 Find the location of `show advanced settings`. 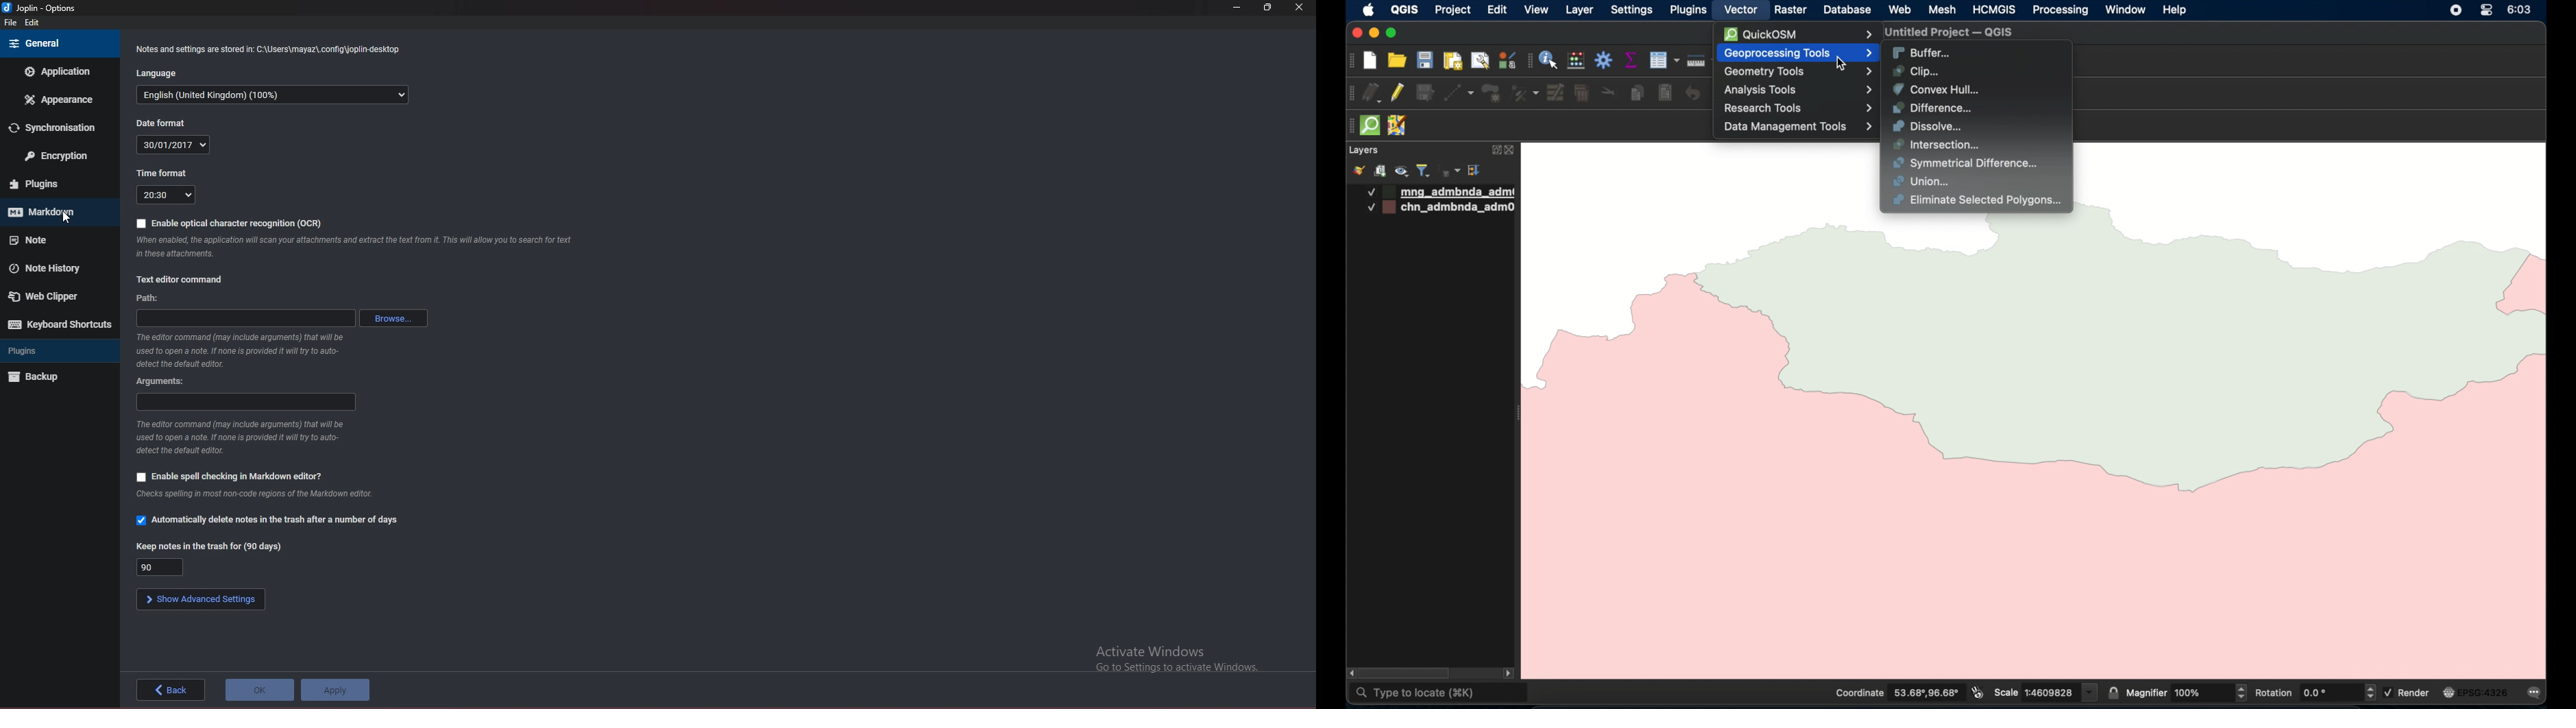

show advanced settings is located at coordinates (199, 600).